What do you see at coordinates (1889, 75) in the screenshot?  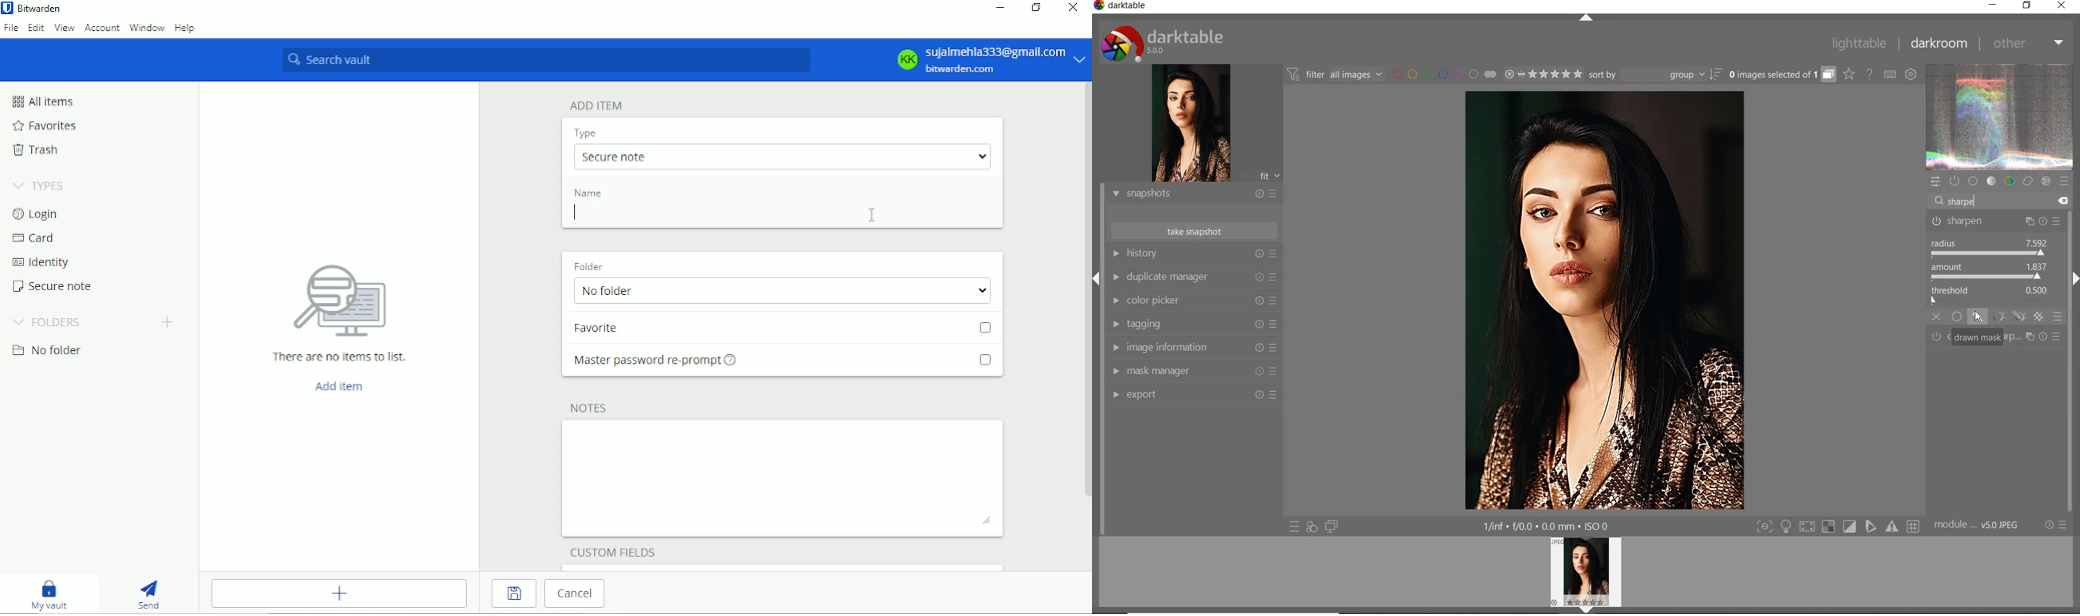 I see `set keyboard shortcuts` at bounding box center [1889, 75].